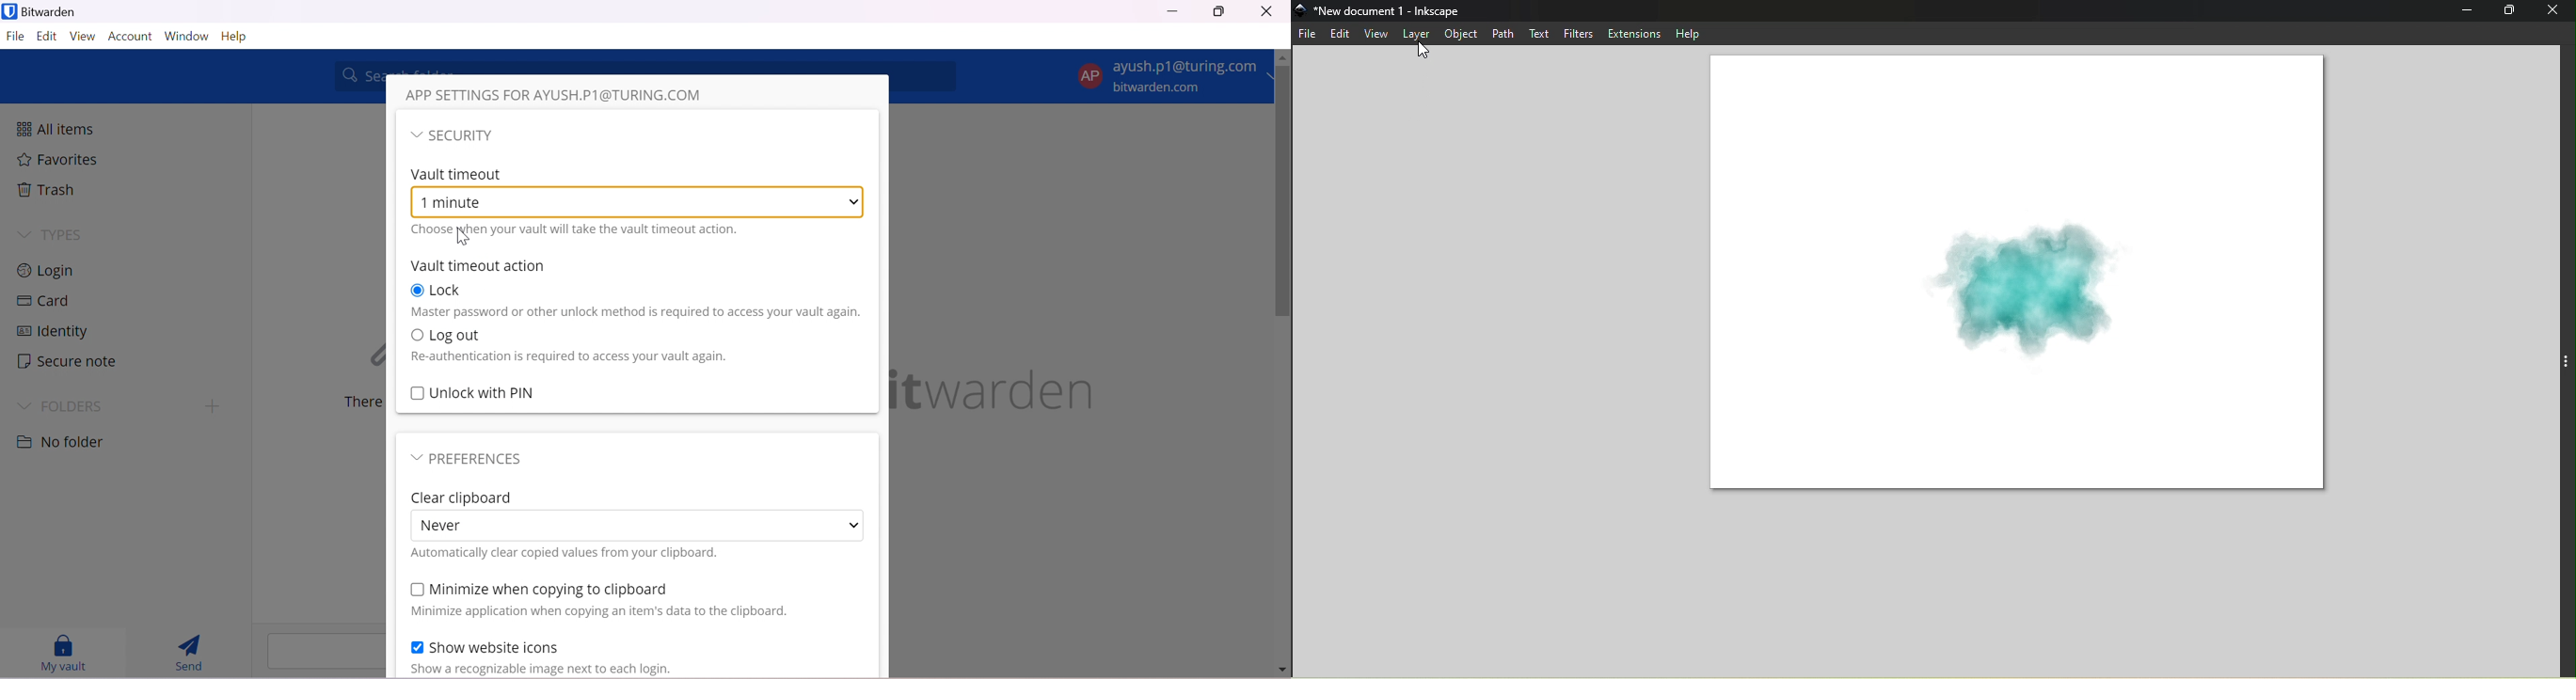 The width and height of the screenshot is (2576, 700). I want to click on My vault, so click(67, 653).